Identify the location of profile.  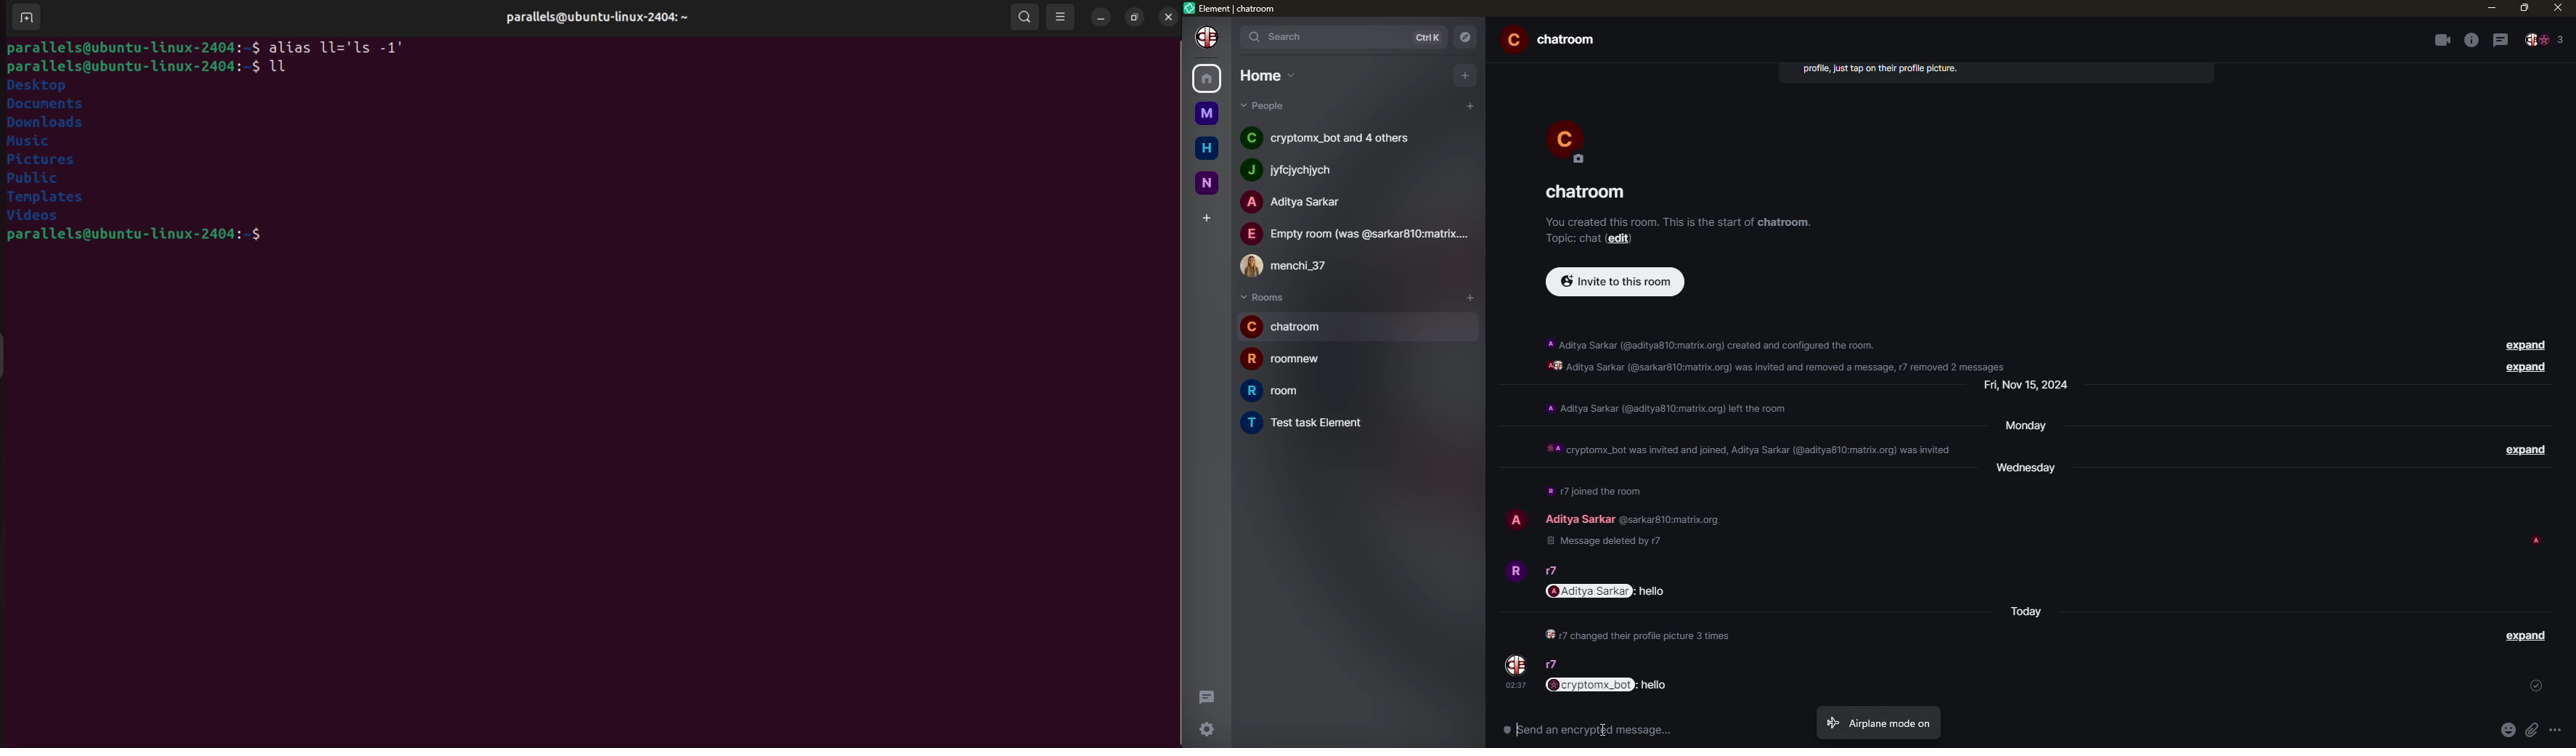
(1206, 38).